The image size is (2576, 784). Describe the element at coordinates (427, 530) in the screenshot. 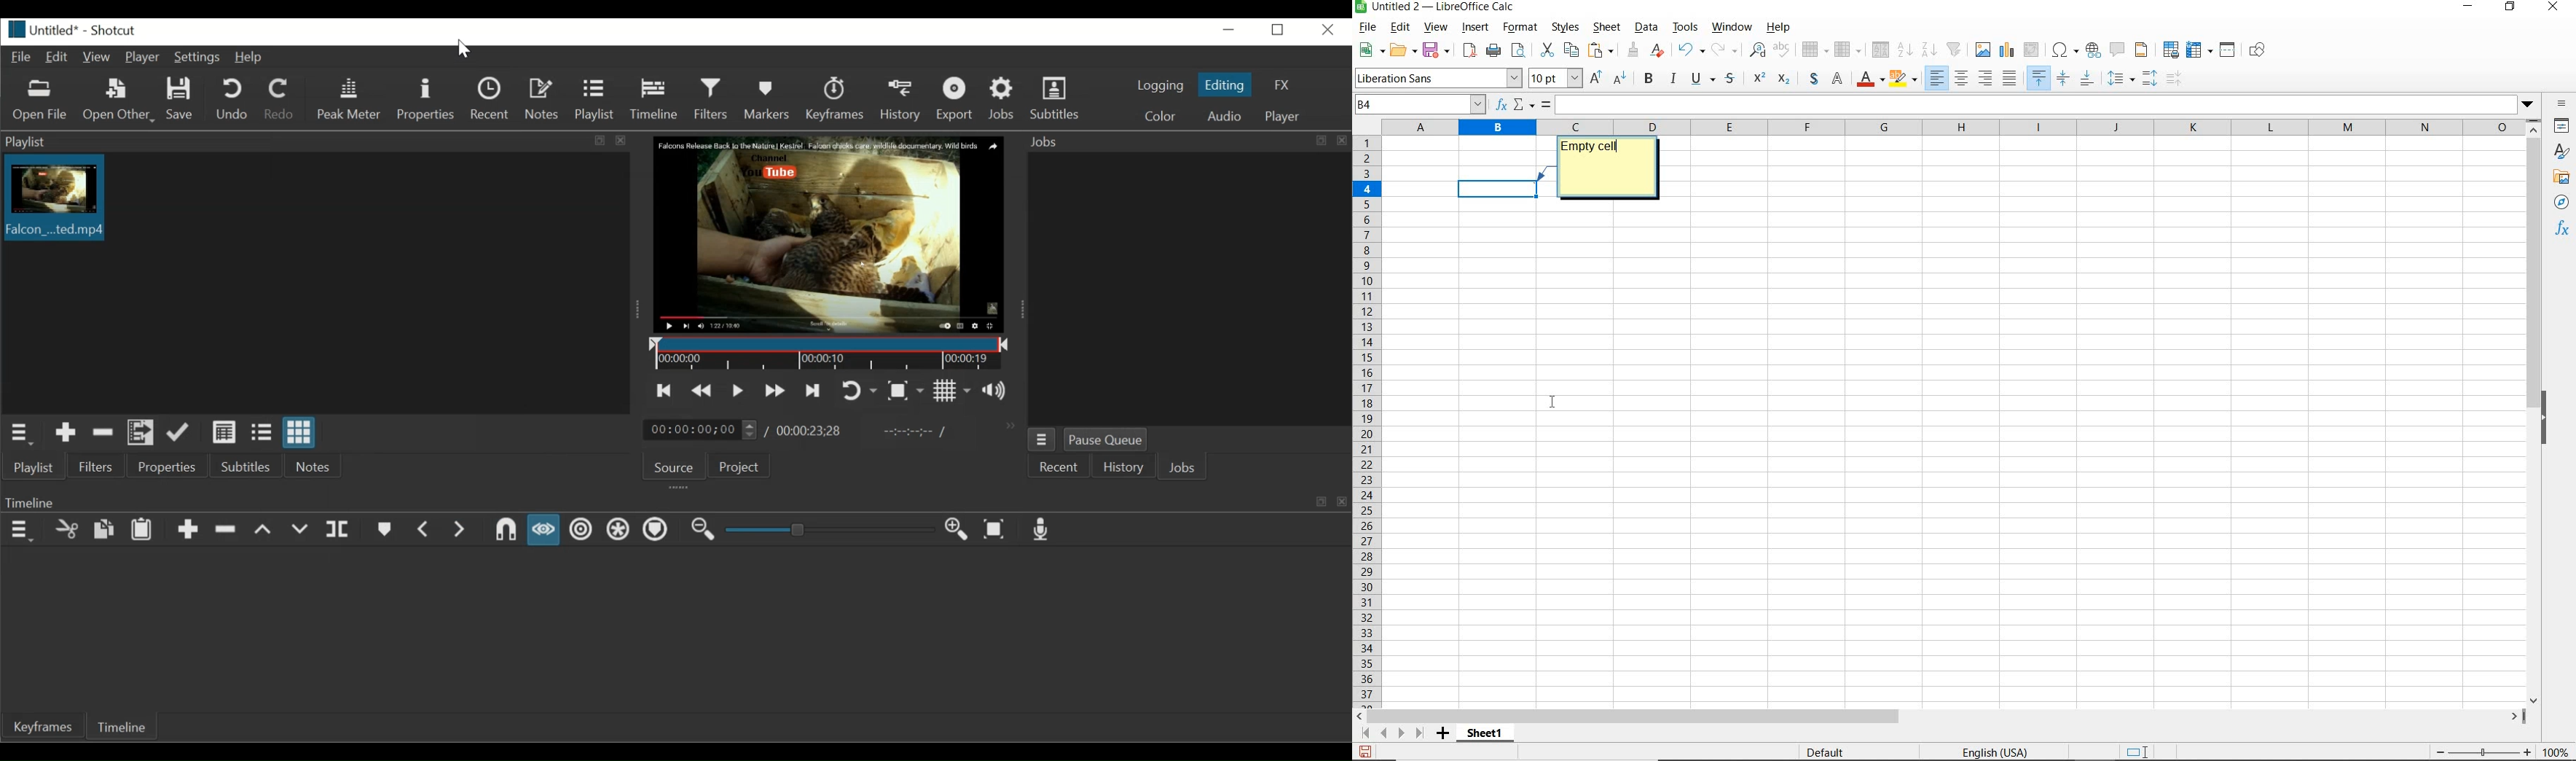

I see `Previous marker` at that location.